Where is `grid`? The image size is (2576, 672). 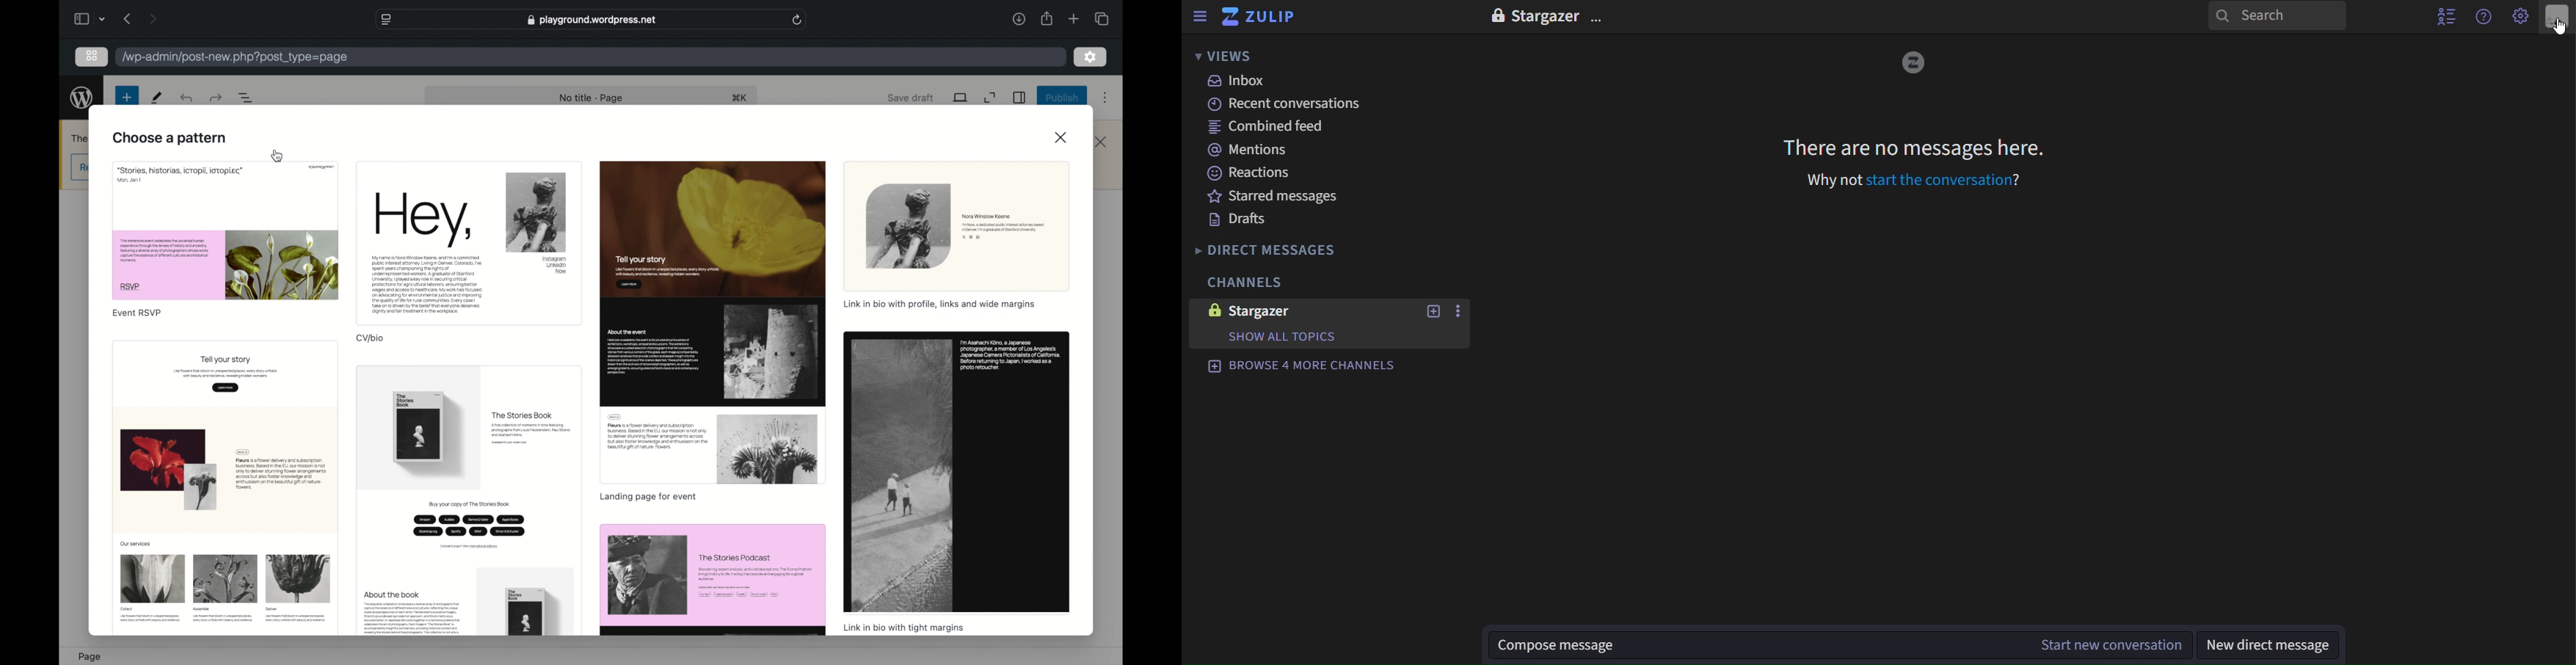 grid is located at coordinates (93, 55).